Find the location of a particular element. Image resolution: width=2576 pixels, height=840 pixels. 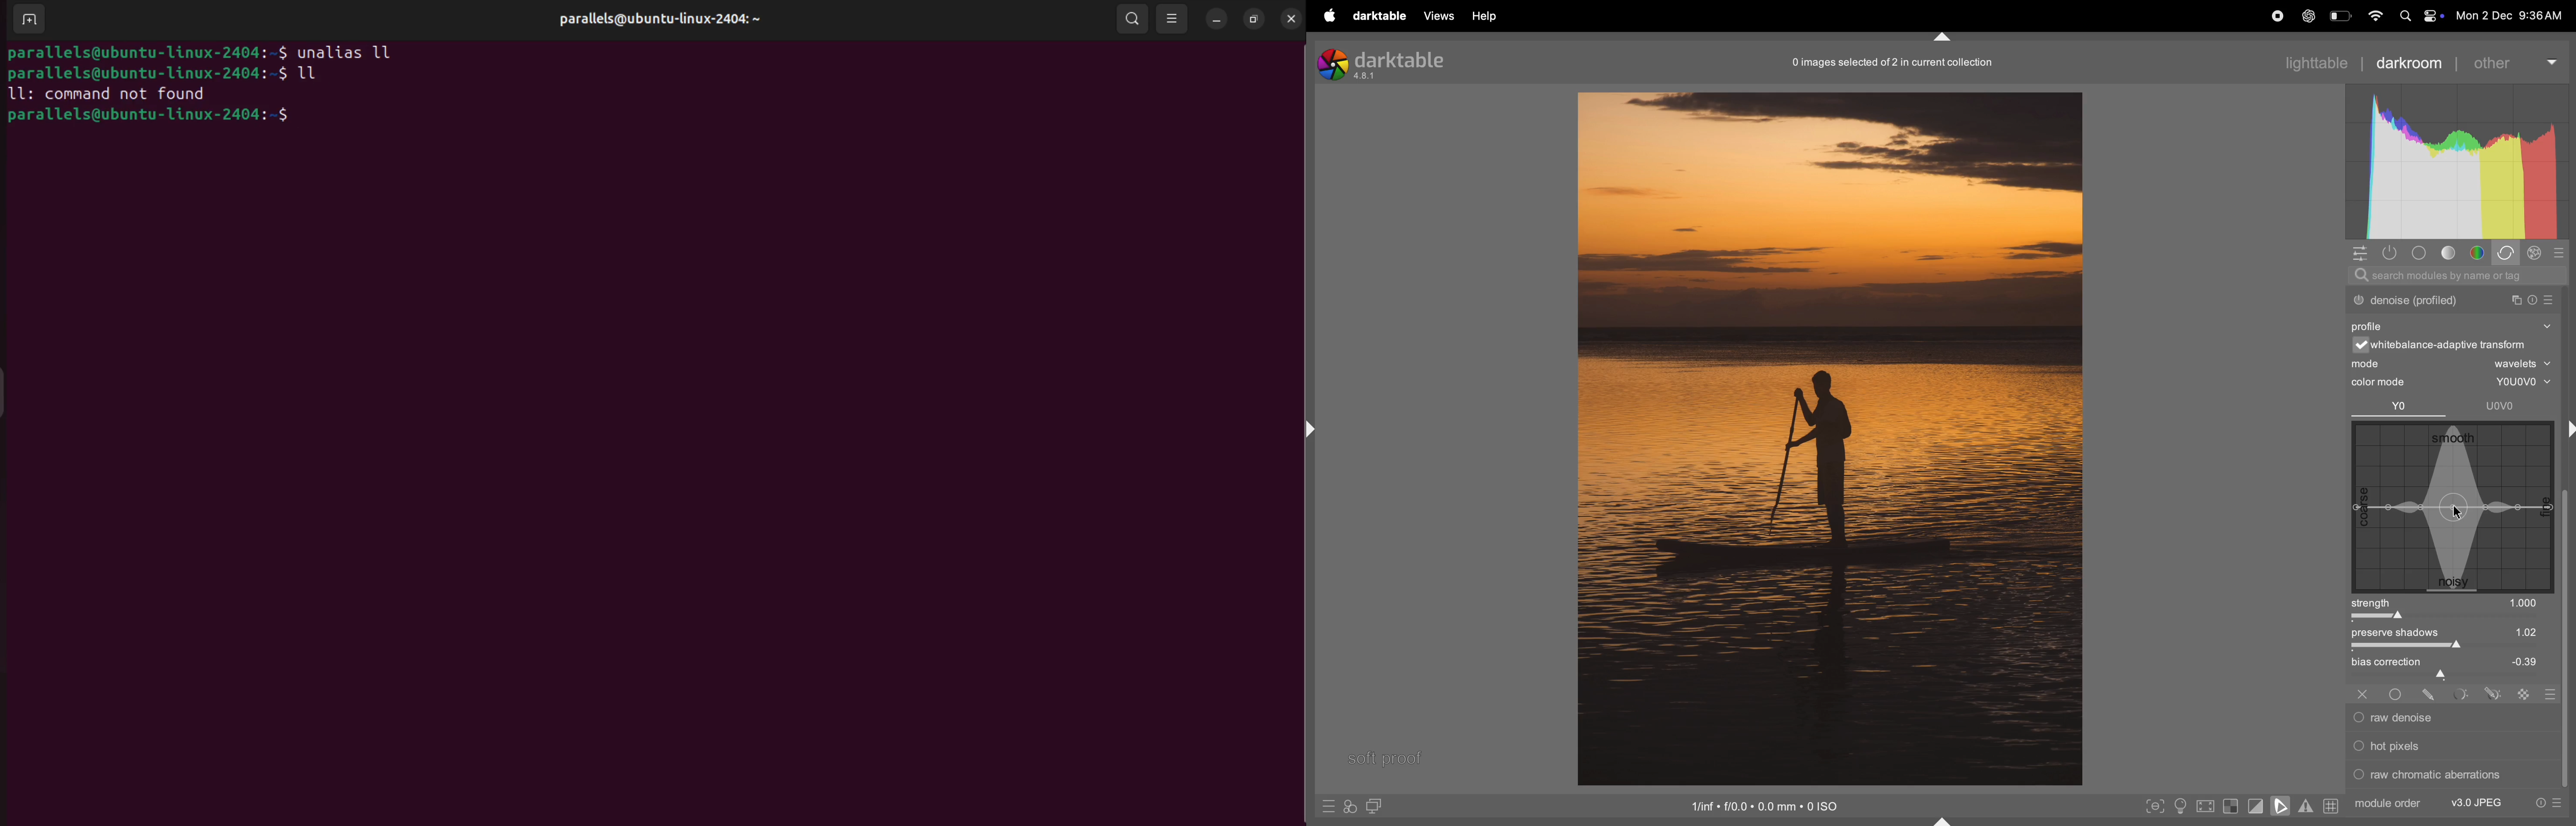

toggle bars is located at coordinates (2453, 648).